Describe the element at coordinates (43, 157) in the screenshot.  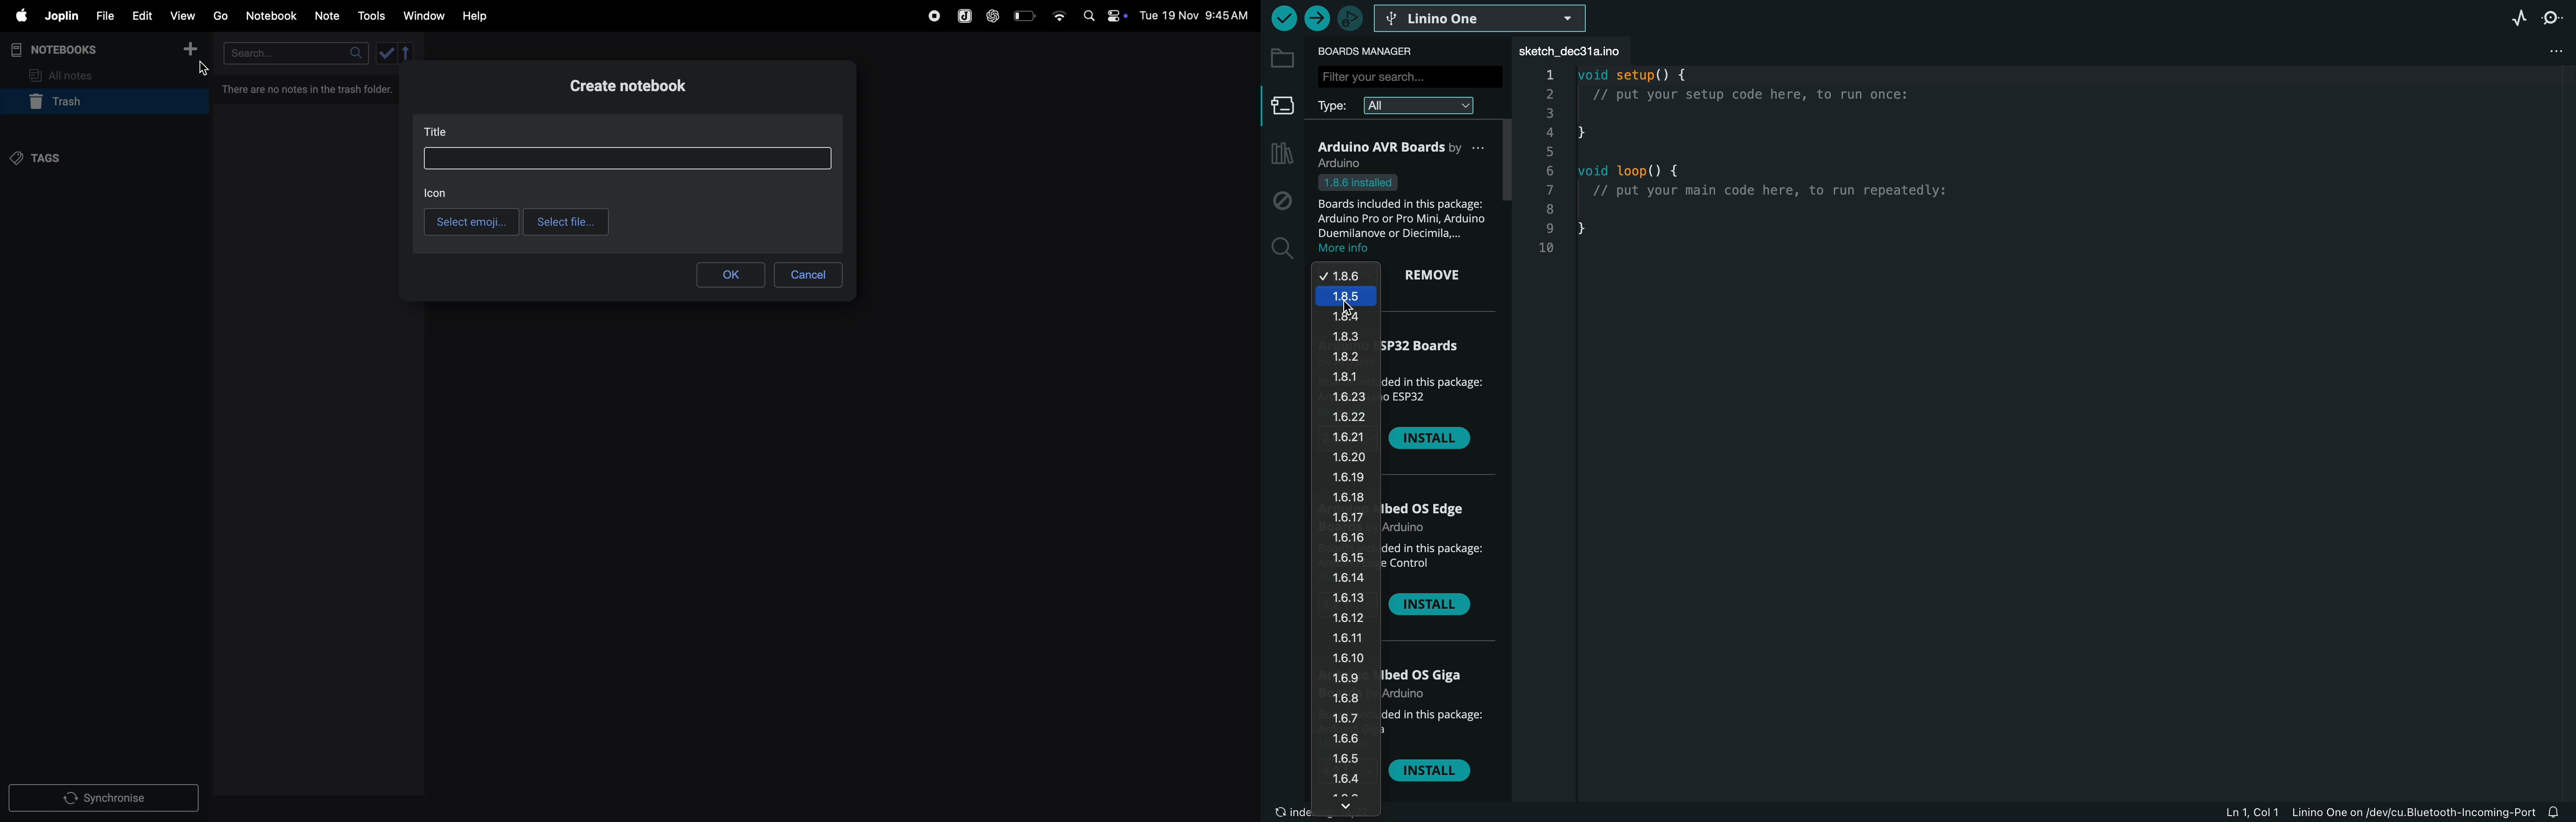
I see `tags` at that location.